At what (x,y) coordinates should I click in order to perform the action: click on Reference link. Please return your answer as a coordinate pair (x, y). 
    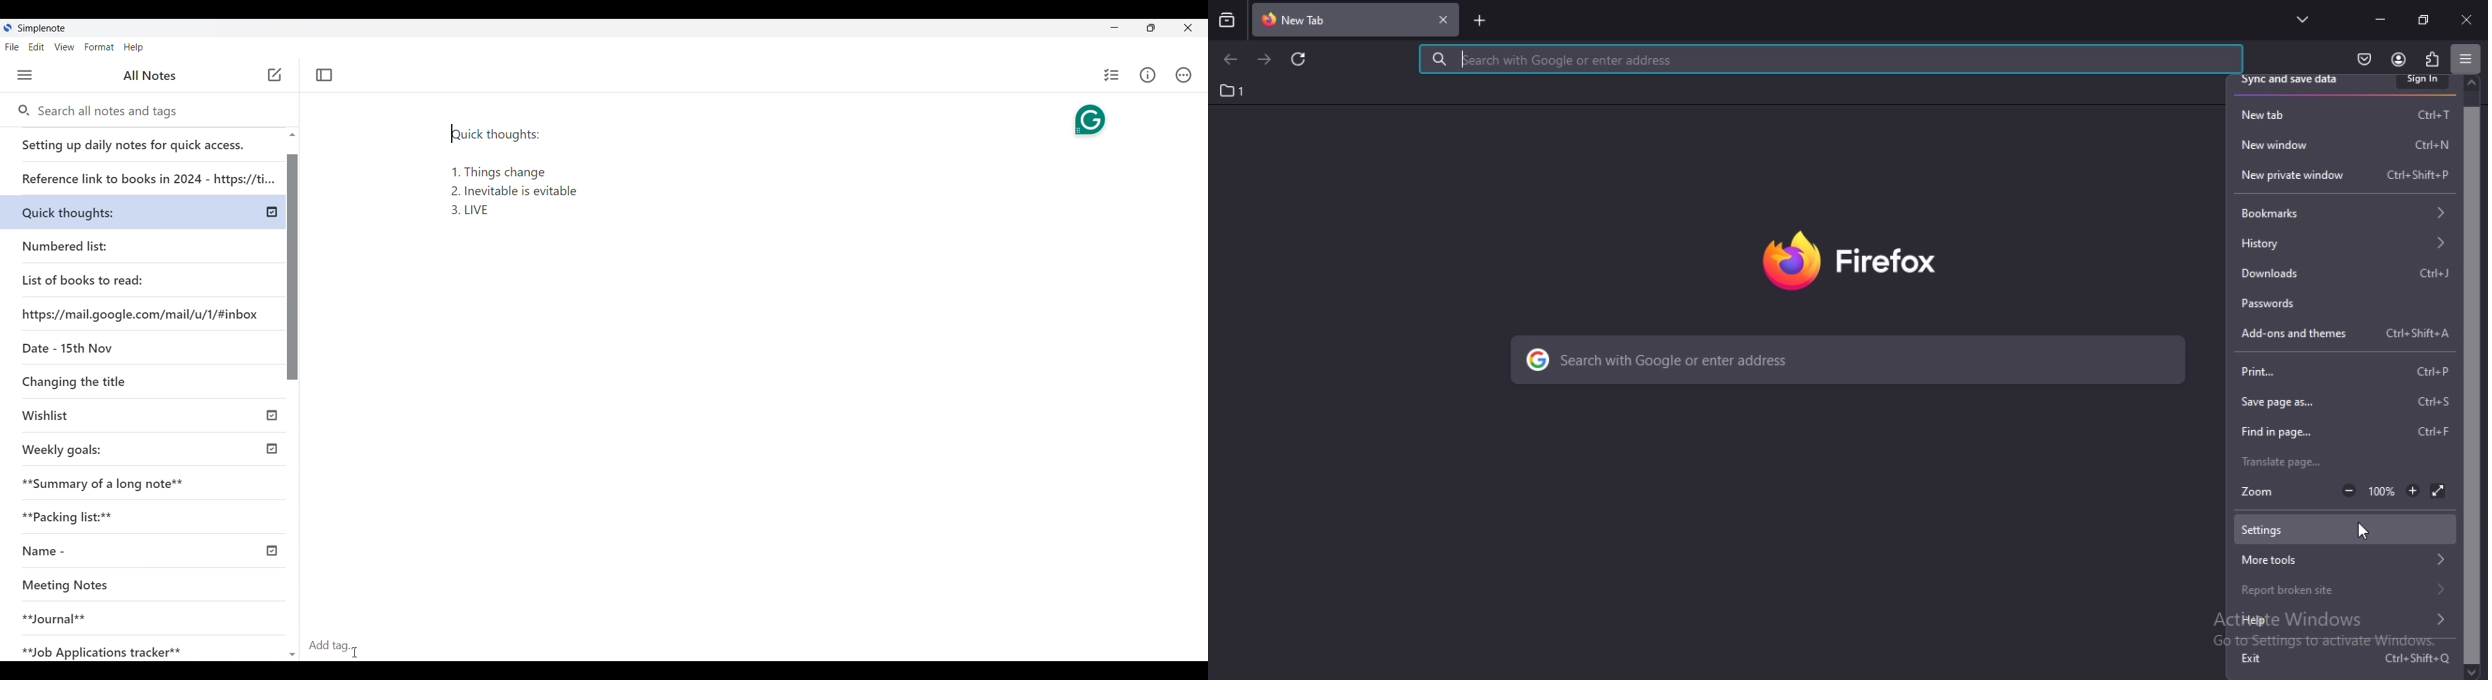
    Looking at the image, I should click on (147, 174).